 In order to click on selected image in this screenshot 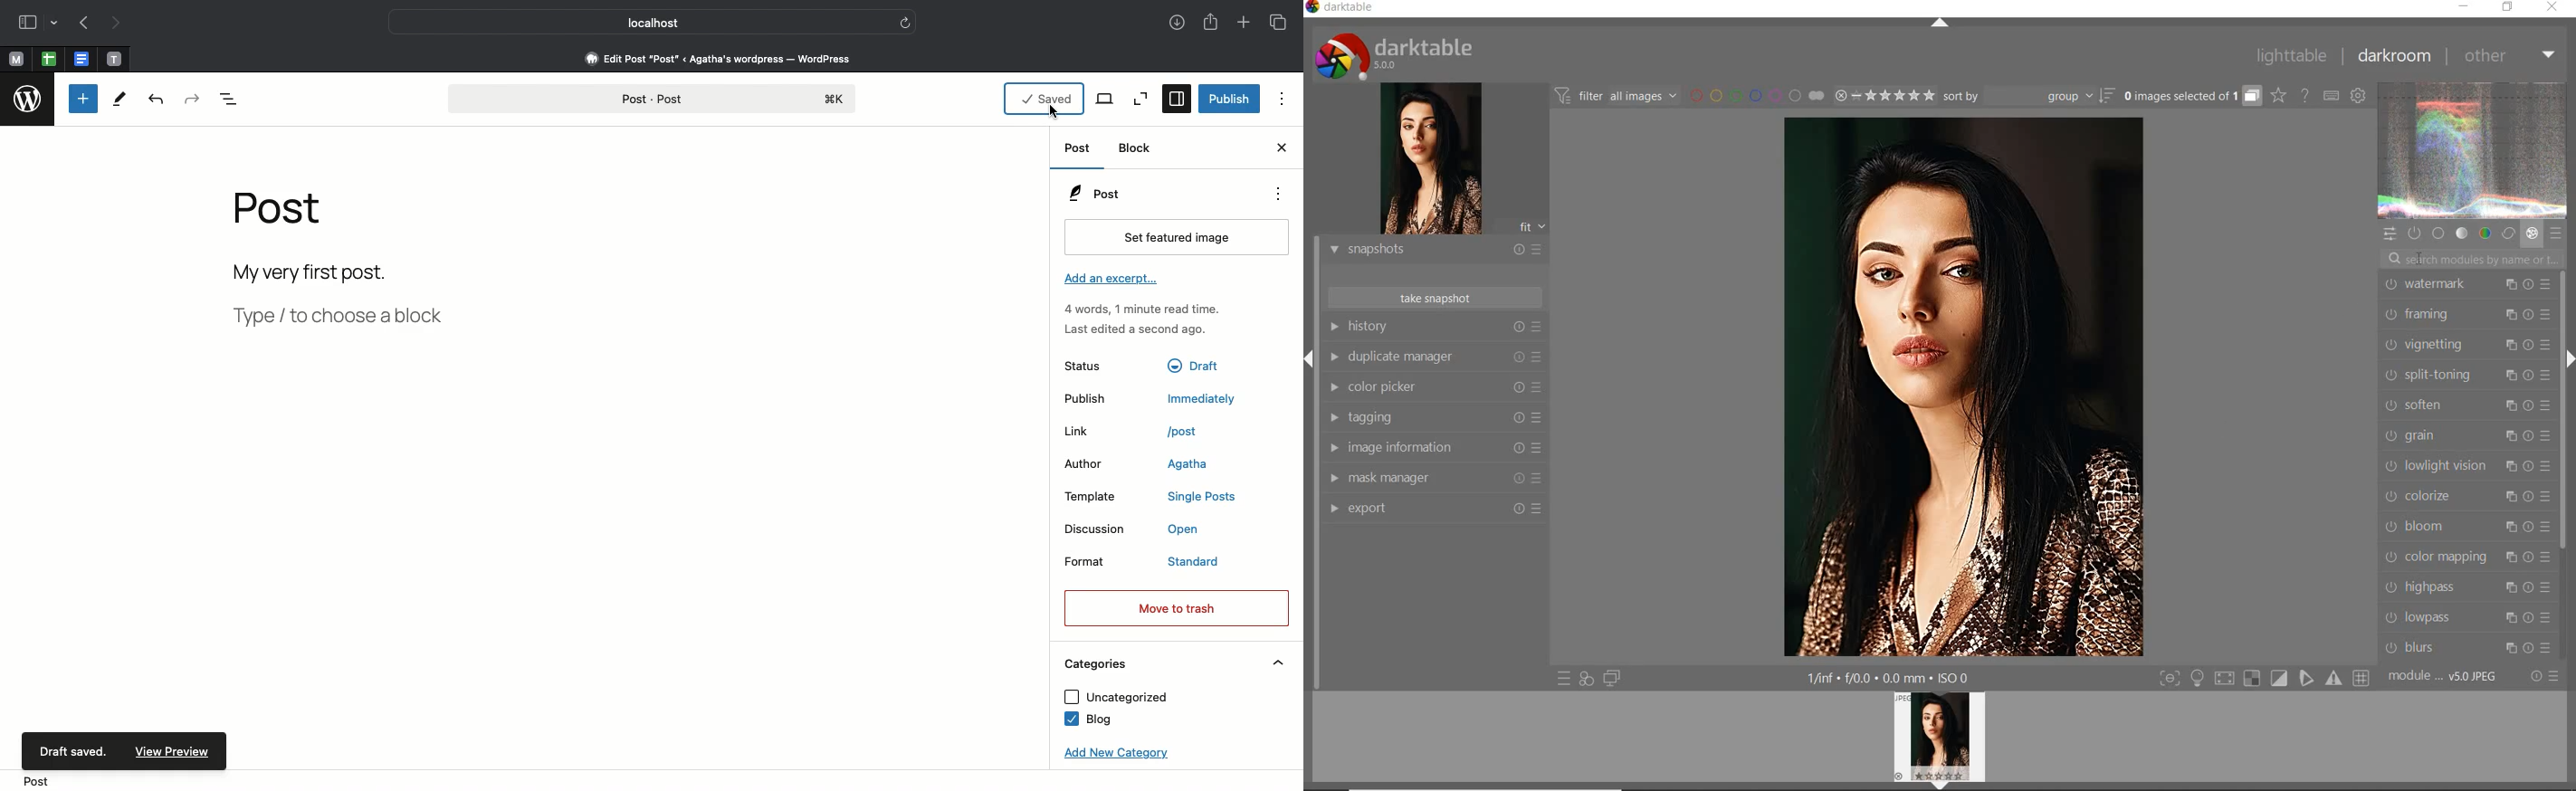, I will do `click(1961, 389)`.